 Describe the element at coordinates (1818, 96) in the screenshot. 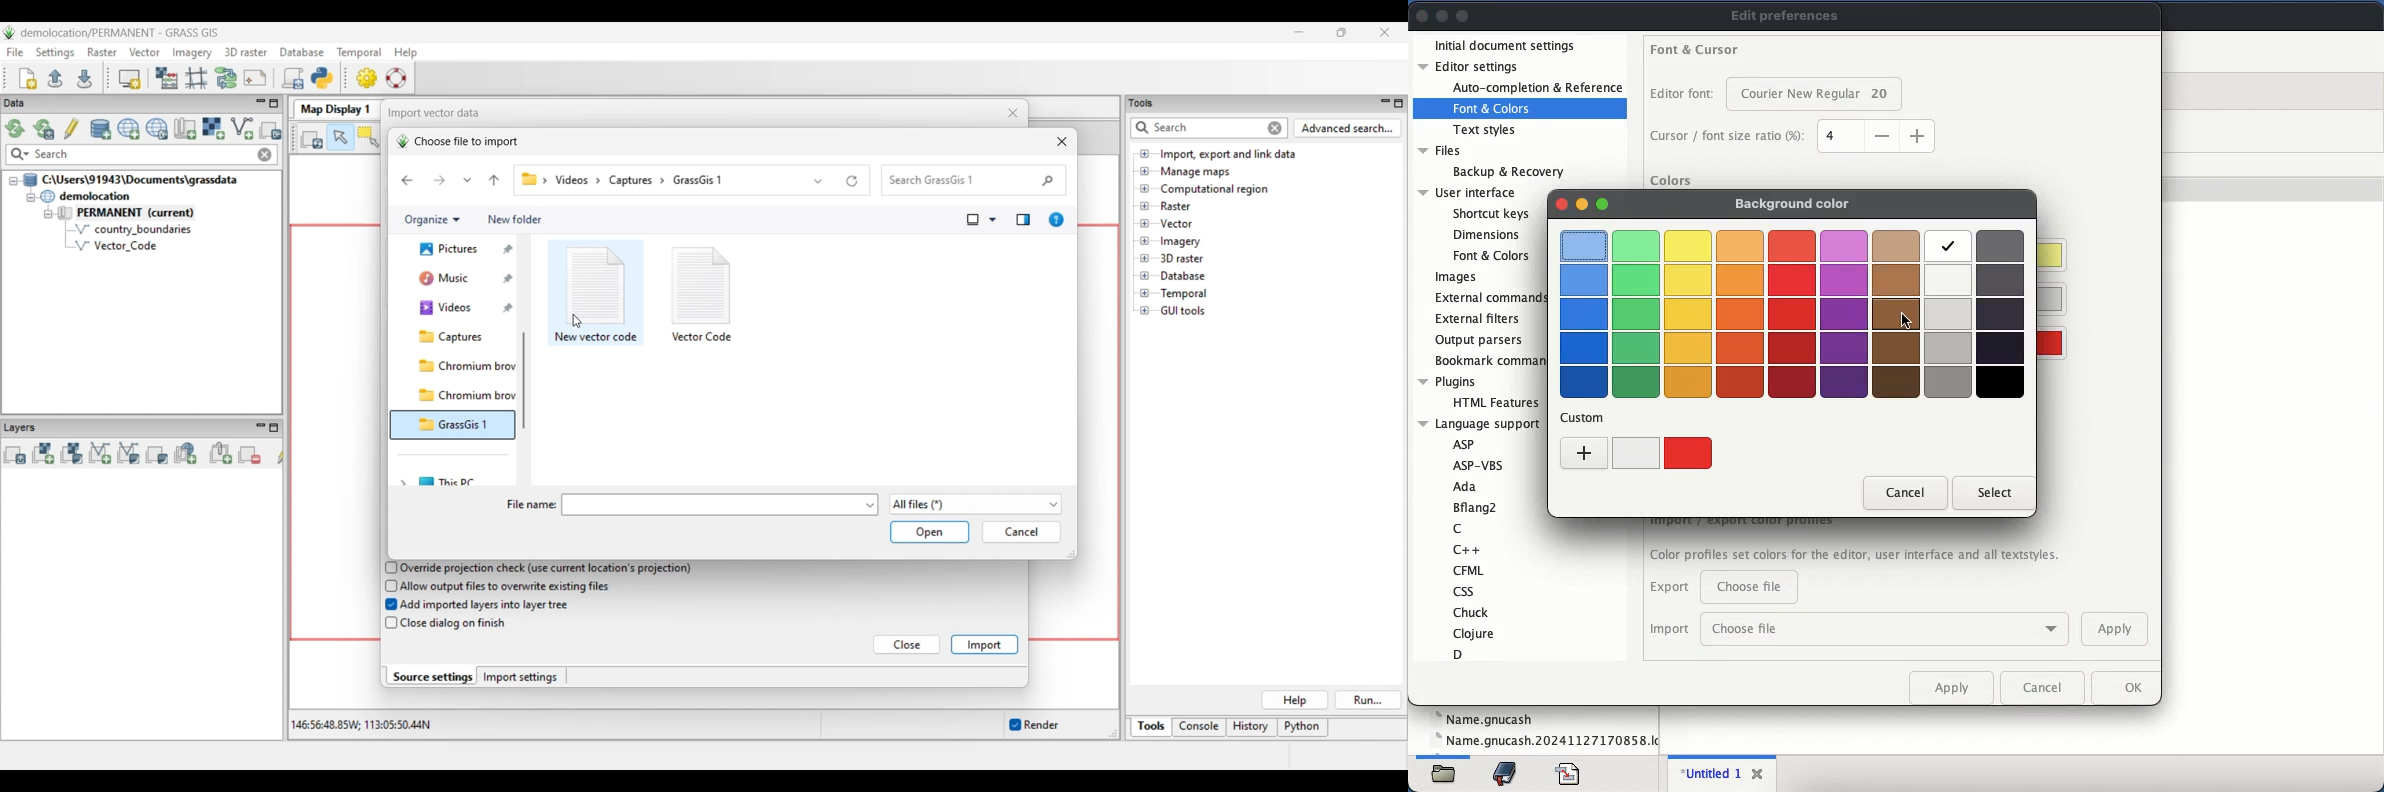

I see `font size` at that location.